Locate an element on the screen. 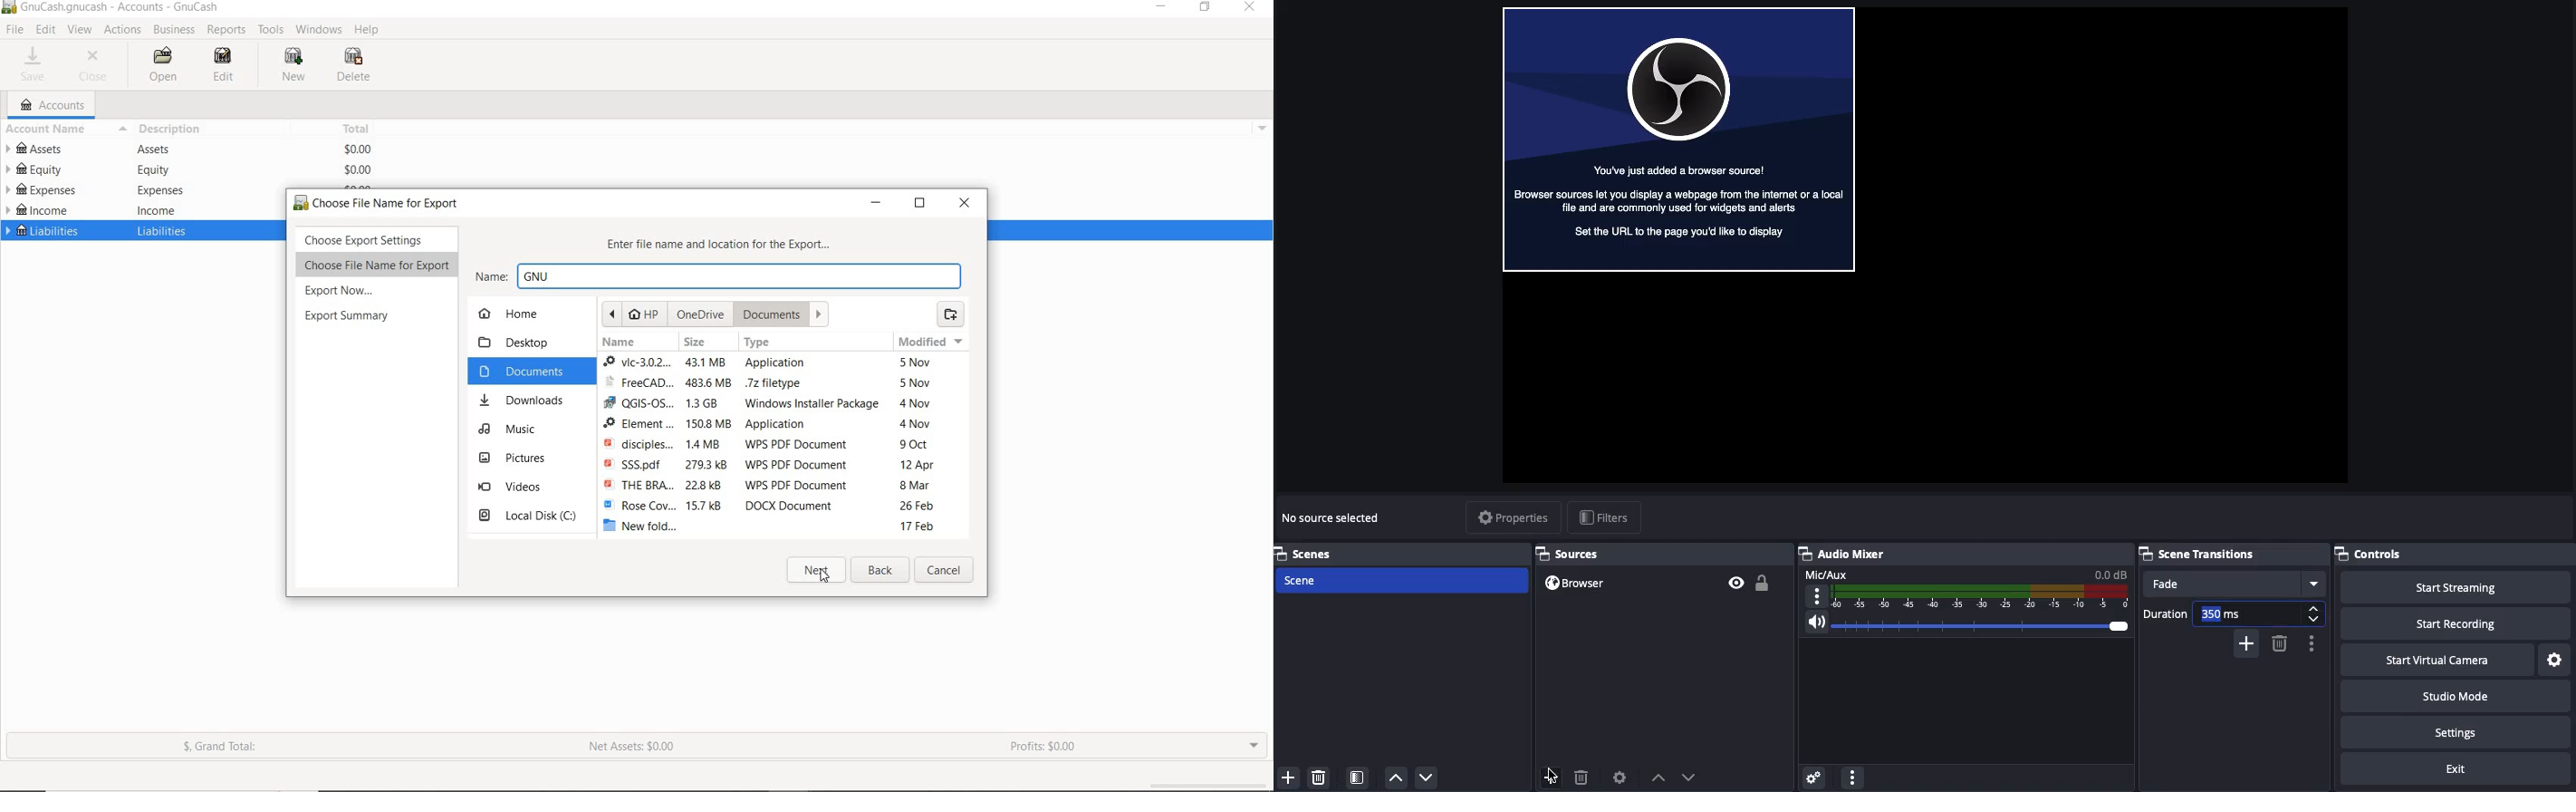  Add is located at coordinates (1288, 778).